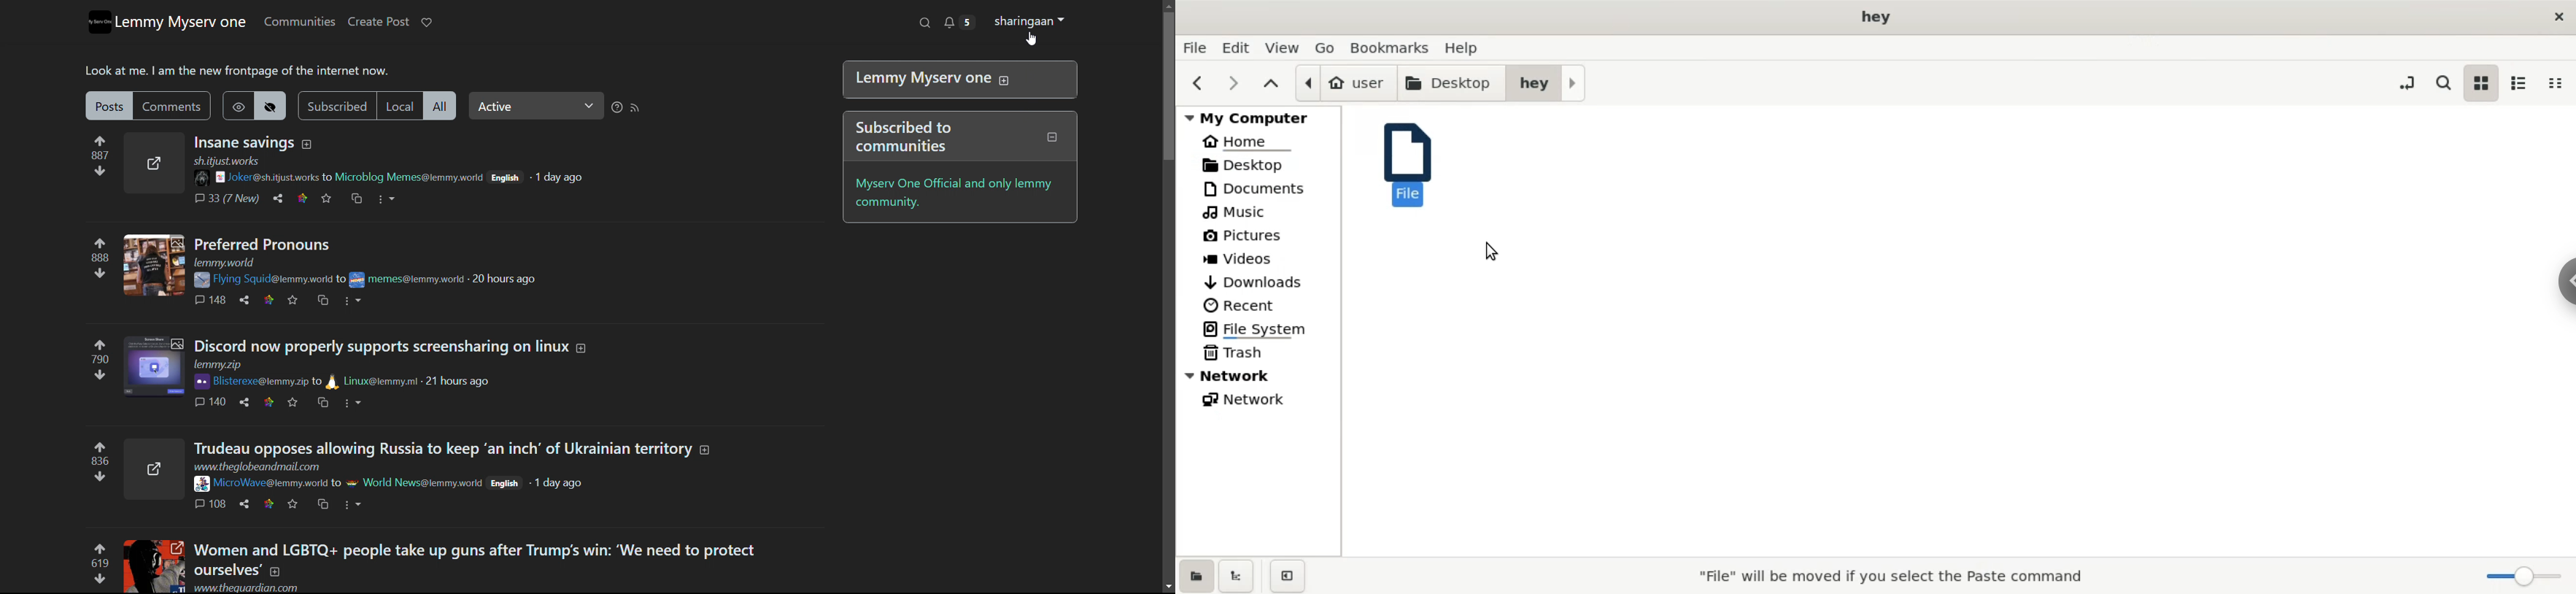  Describe the element at coordinates (152, 162) in the screenshot. I see `expand here` at that location.